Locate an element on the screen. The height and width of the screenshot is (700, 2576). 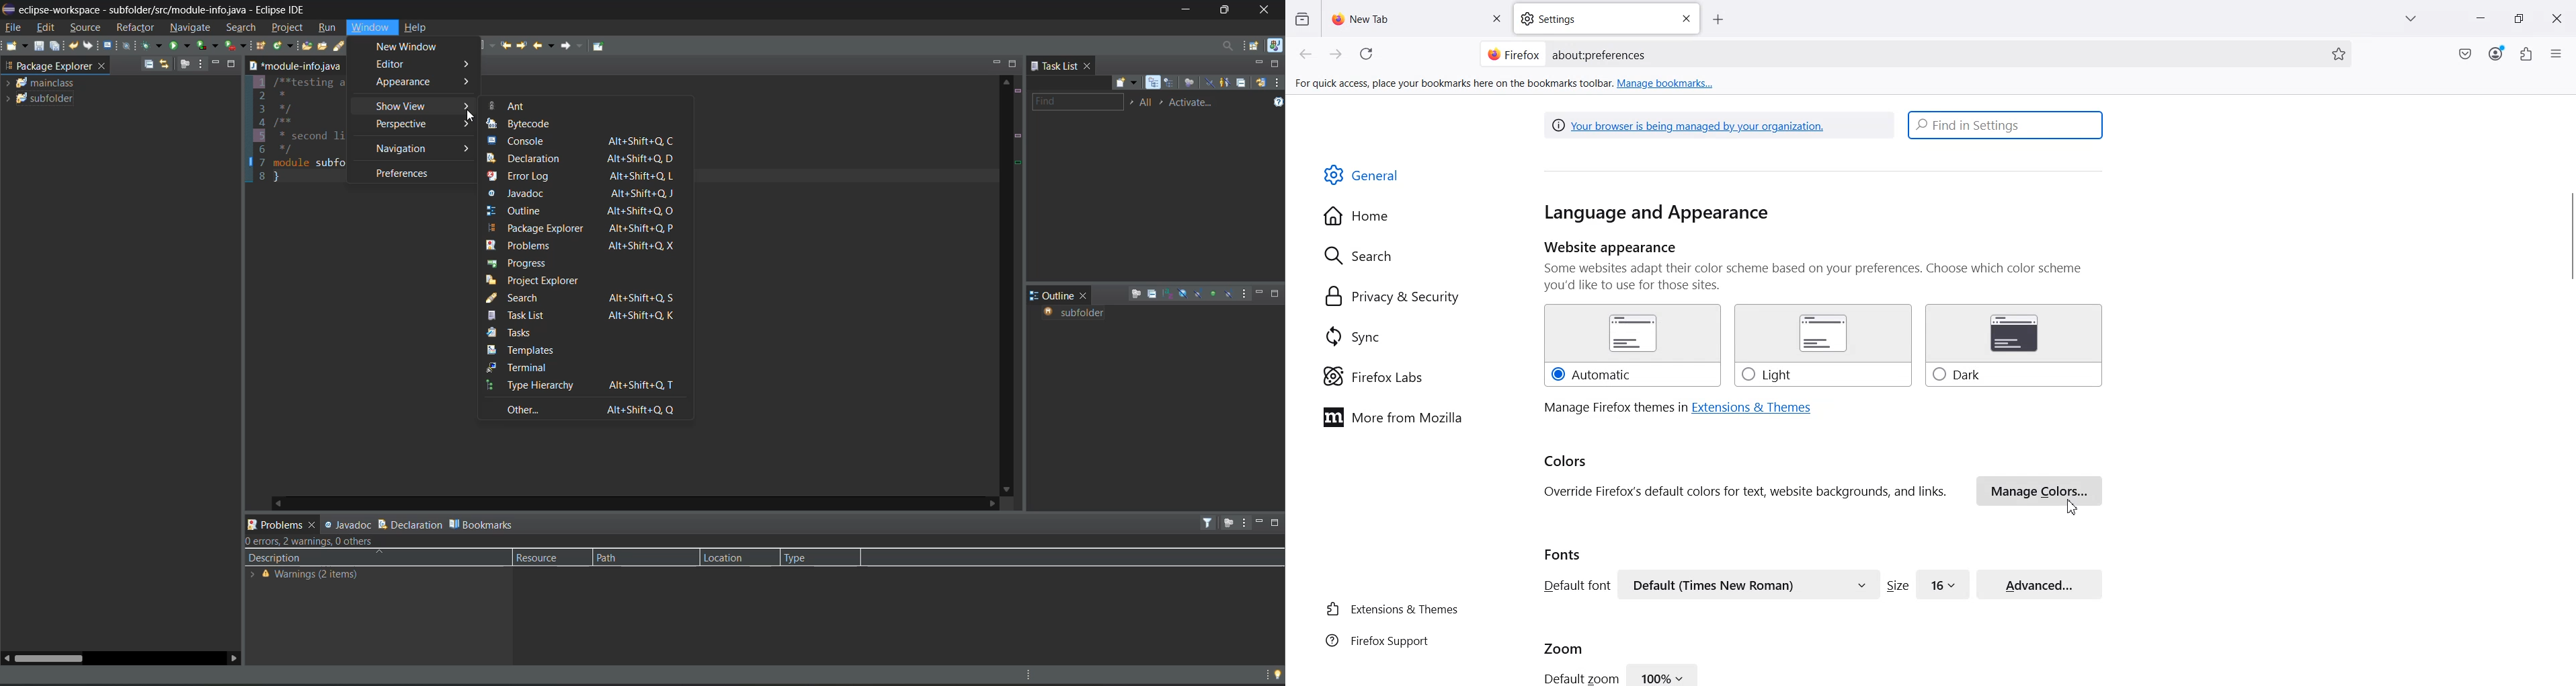
sort is located at coordinates (1168, 293).